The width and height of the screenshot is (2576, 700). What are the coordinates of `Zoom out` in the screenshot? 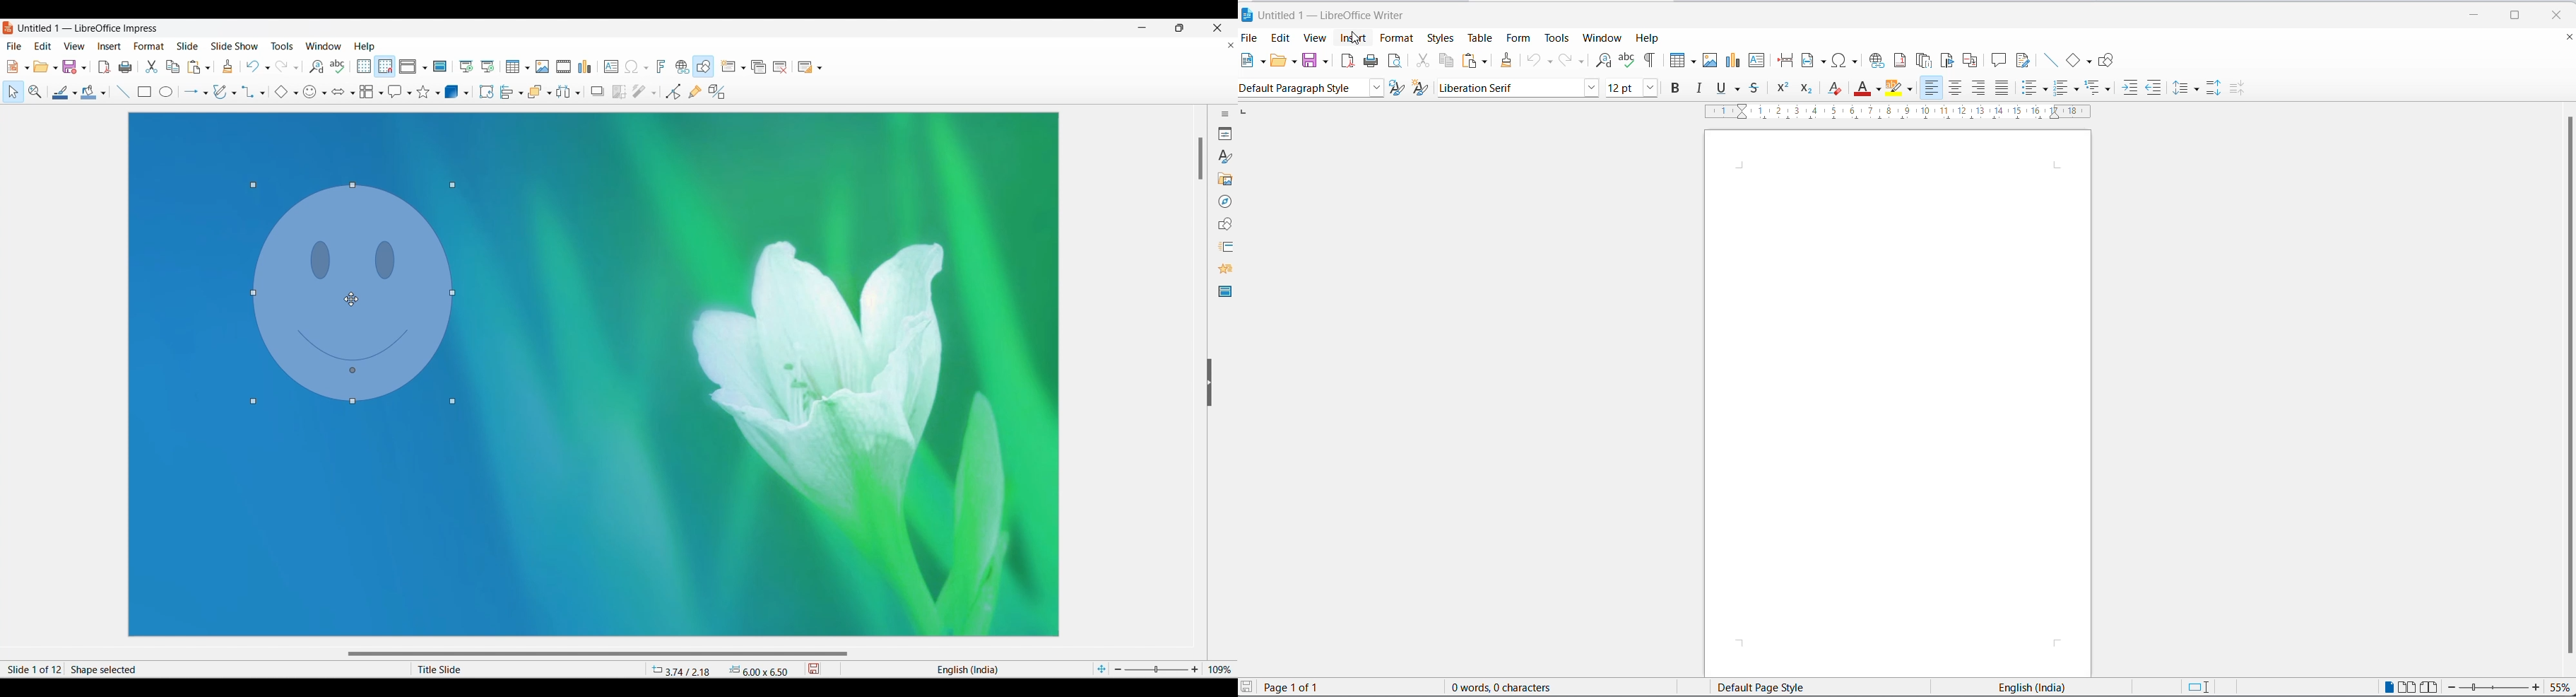 It's located at (1118, 669).